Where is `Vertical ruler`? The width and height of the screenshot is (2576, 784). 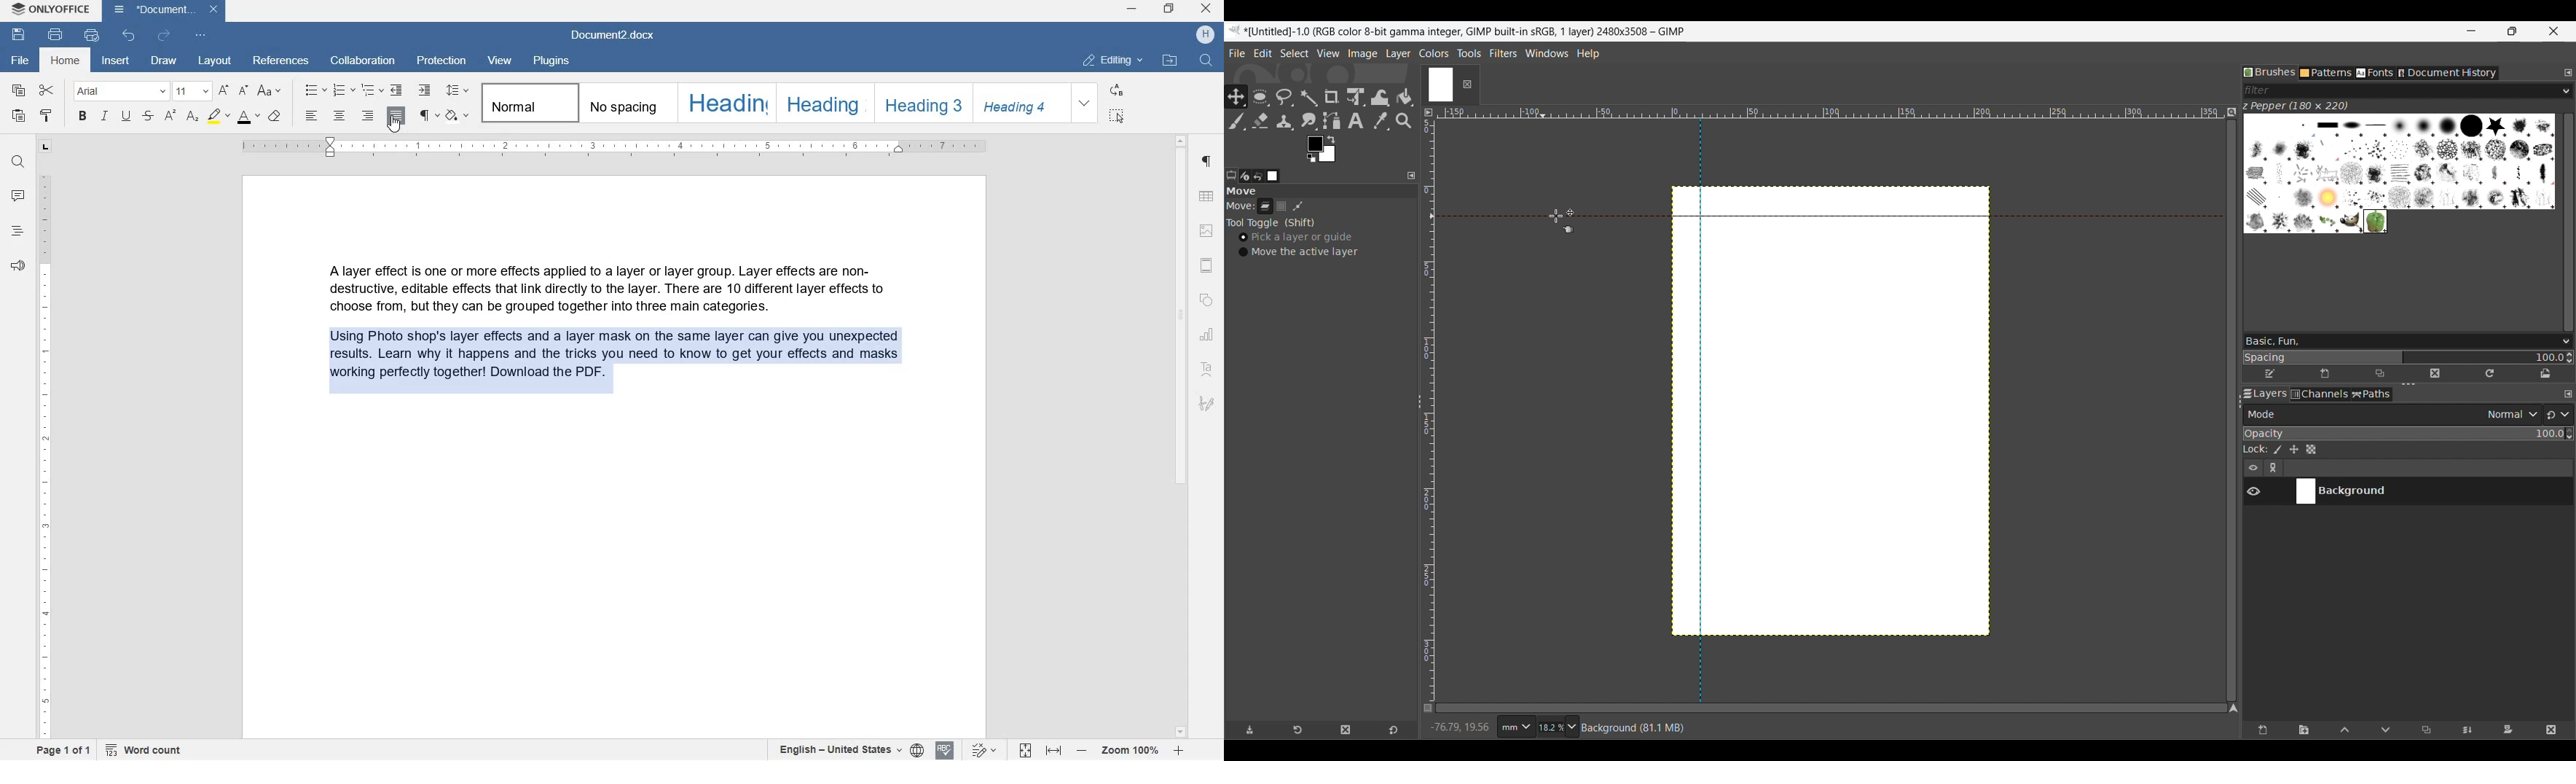
Vertical ruler is located at coordinates (1432, 407).